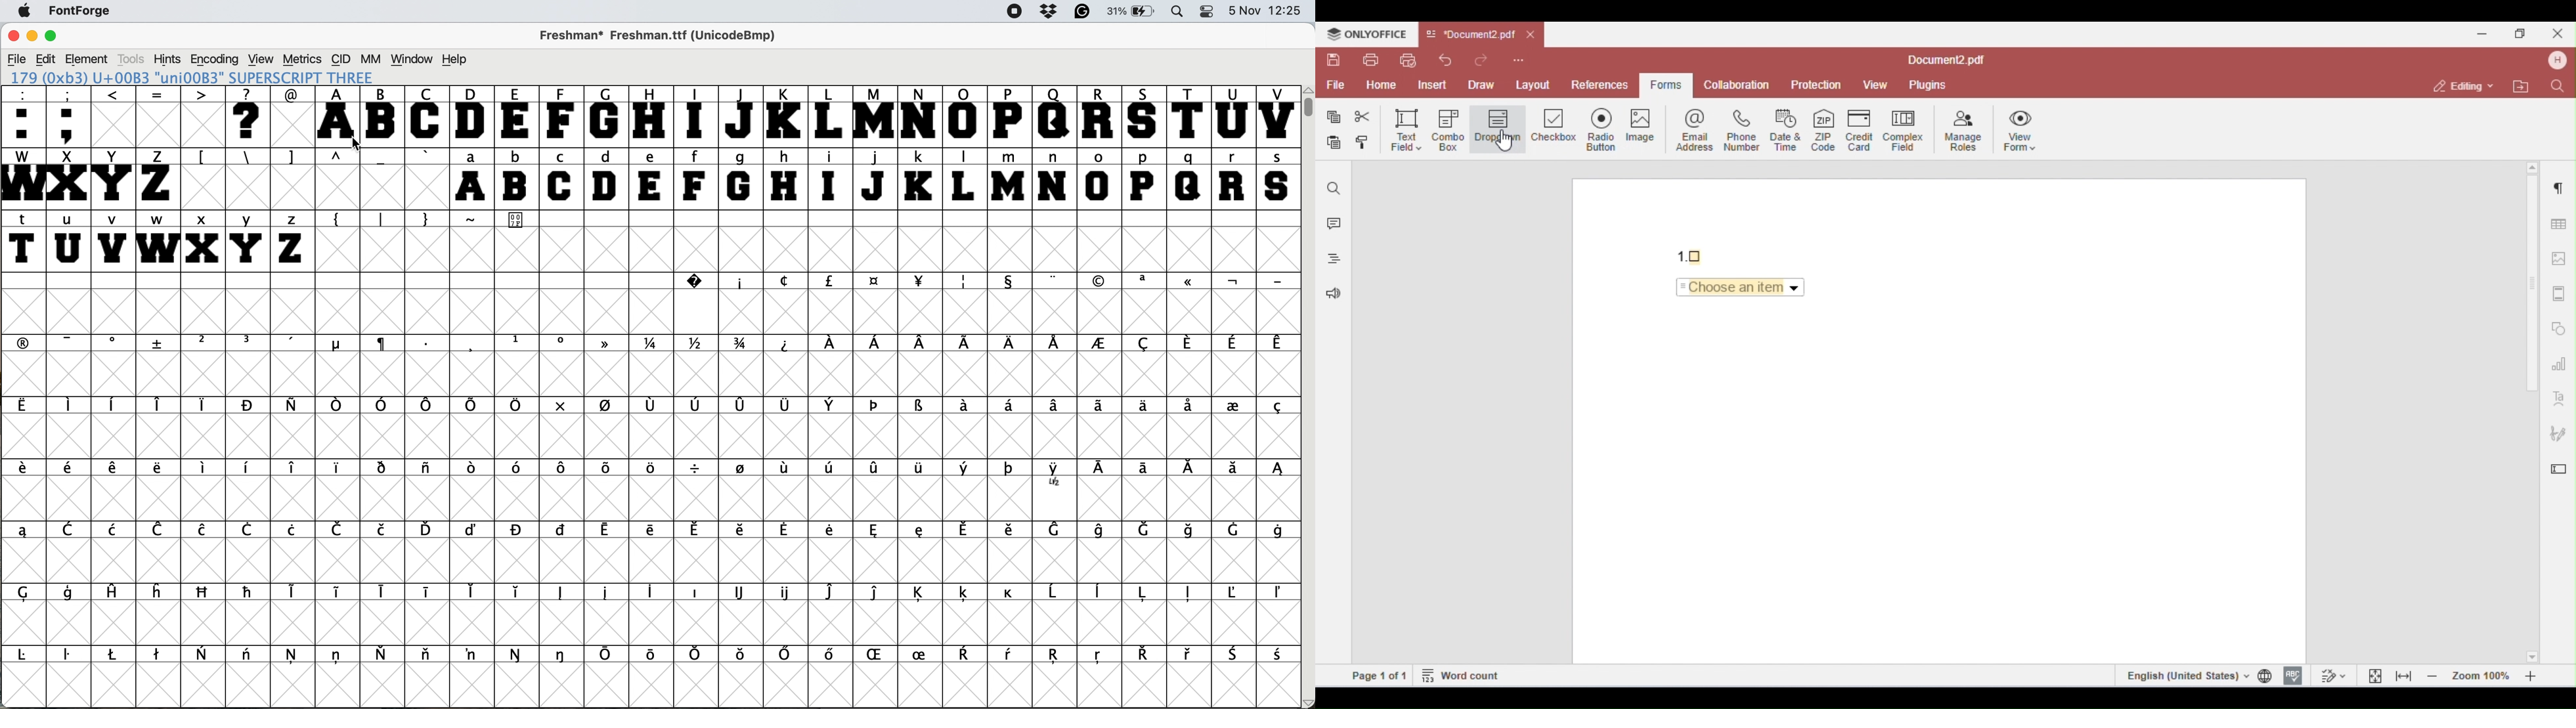 Image resolution: width=2576 pixels, height=728 pixels. Describe the element at coordinates (925, 591) in the screenshot. I see `symbol` at that location.